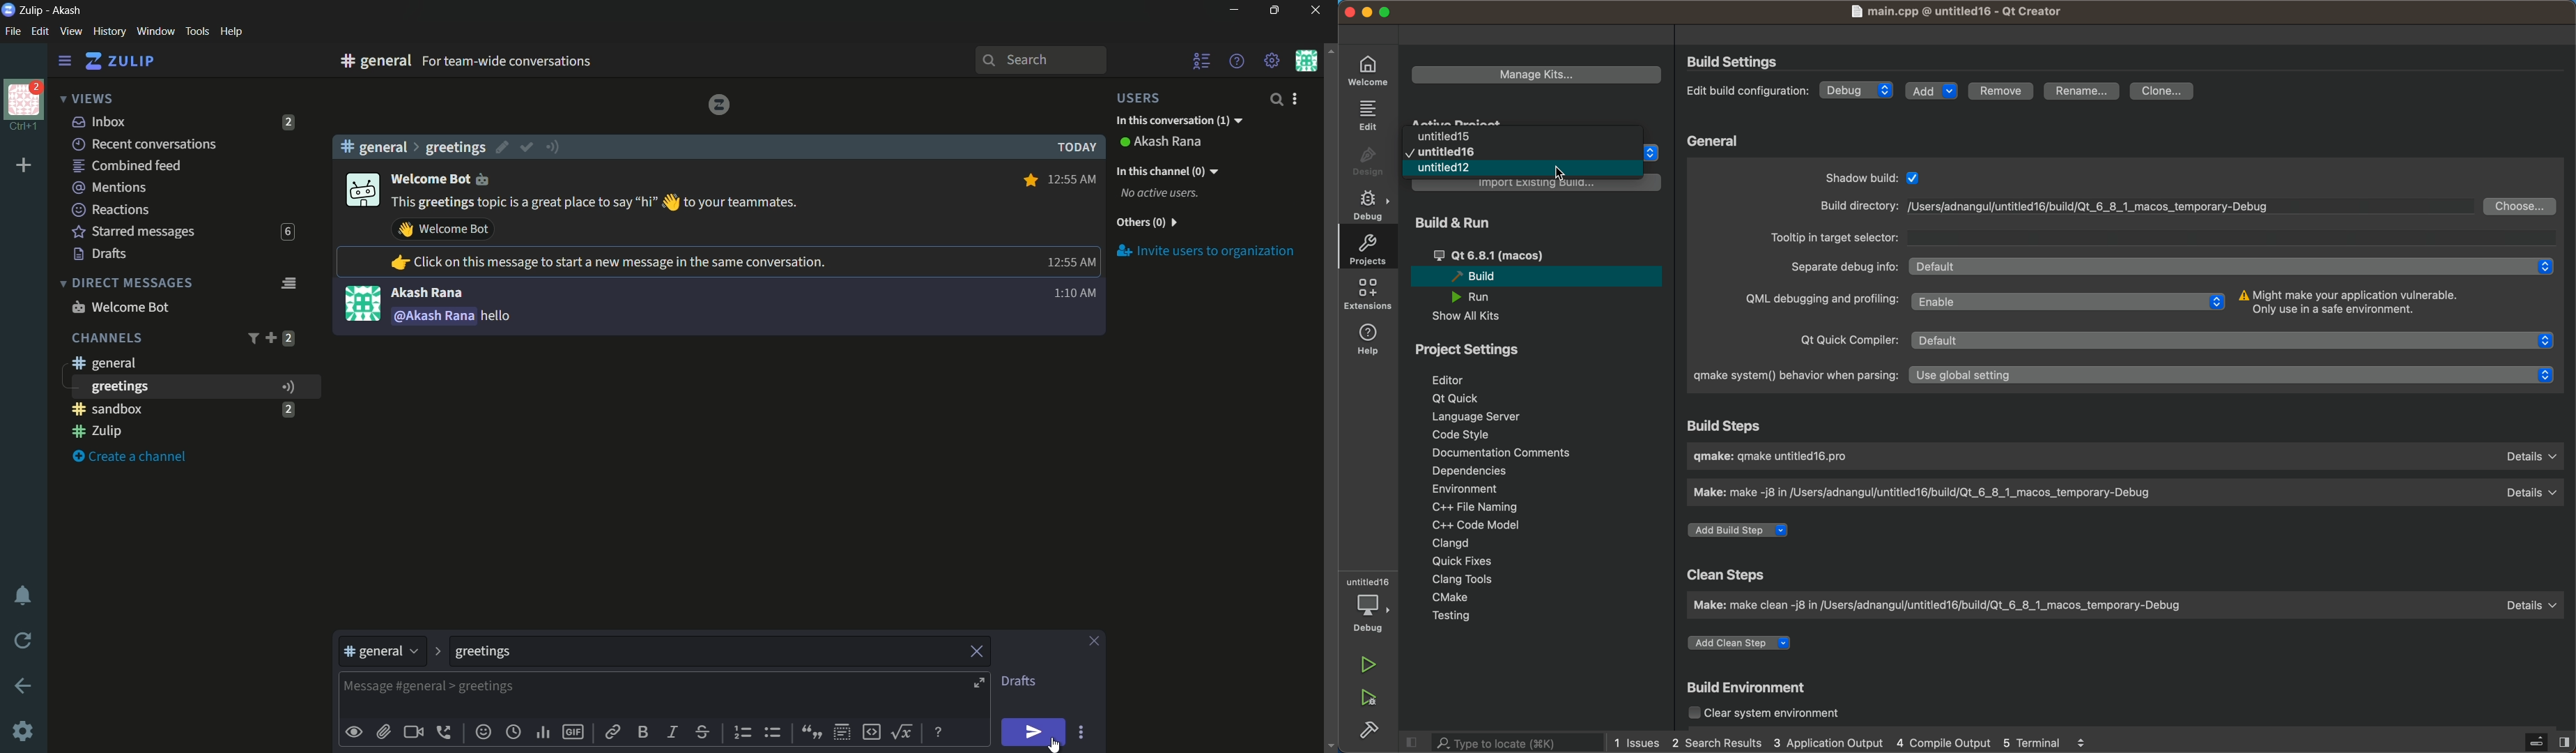 Image resolution: width=2576 pixels, height=756 pixels. What do you see at coordinates (1178, 121) in the screenshot?
I see `in this conversation` at bounding box center [1178, 121].